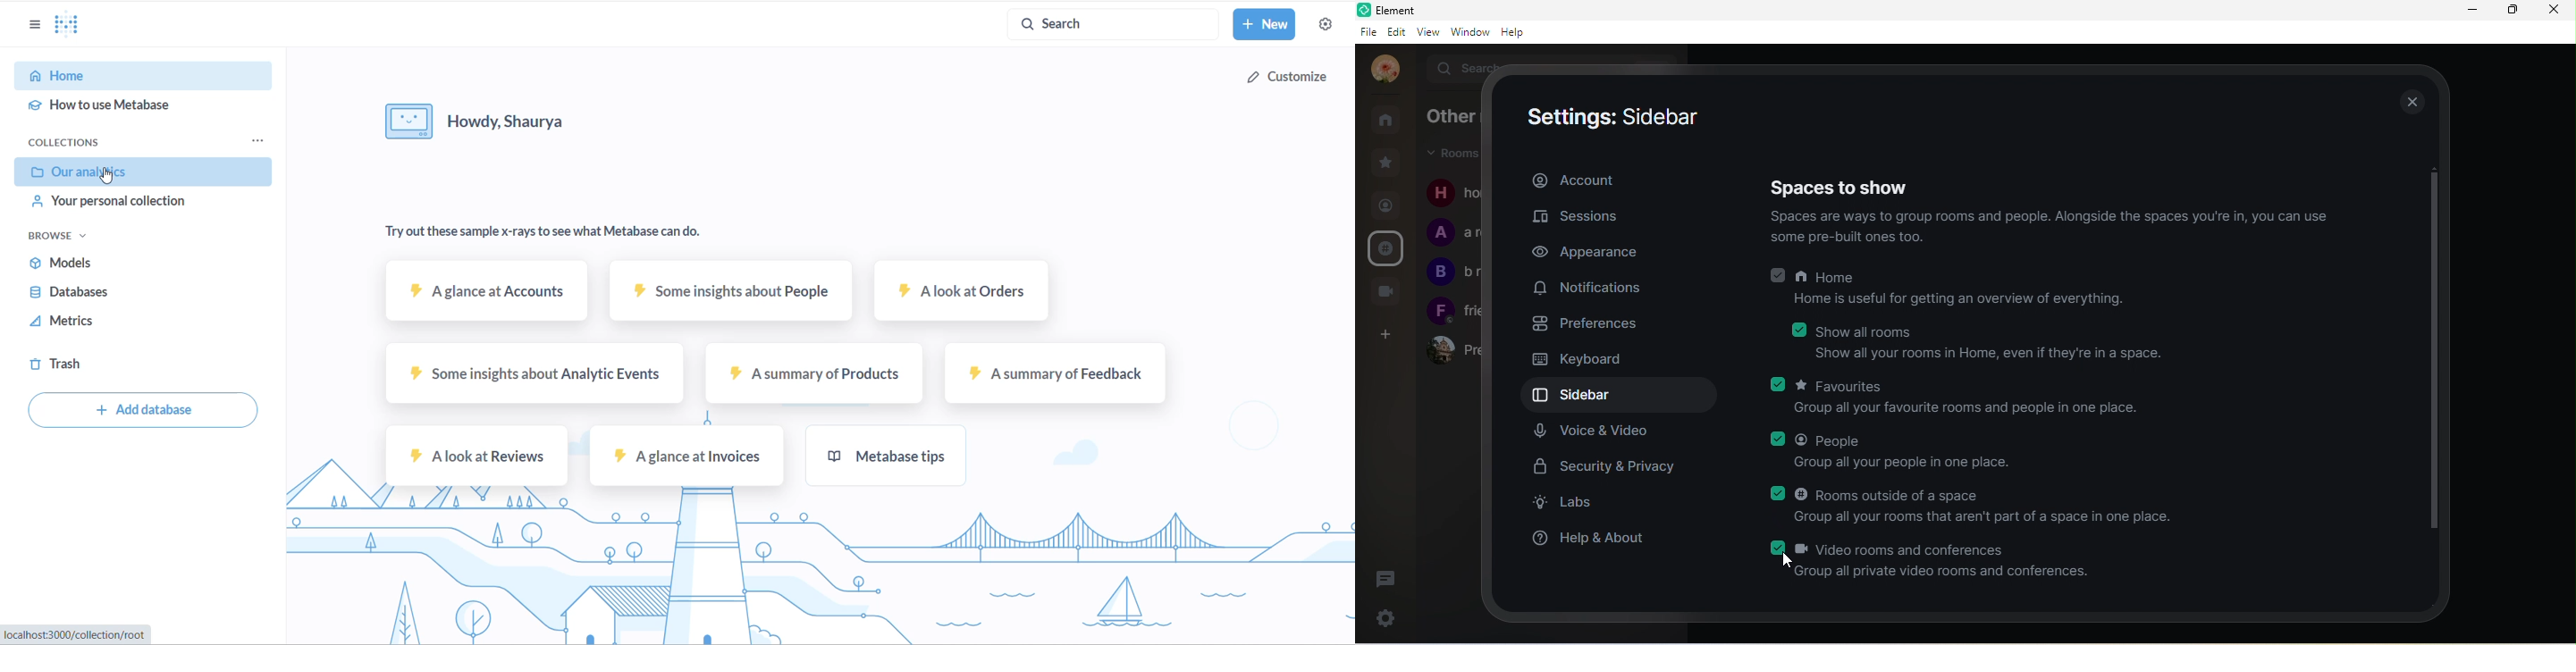  Describe the element at coordinates (2406, 100) in the screenshot. I see `close` at that location.